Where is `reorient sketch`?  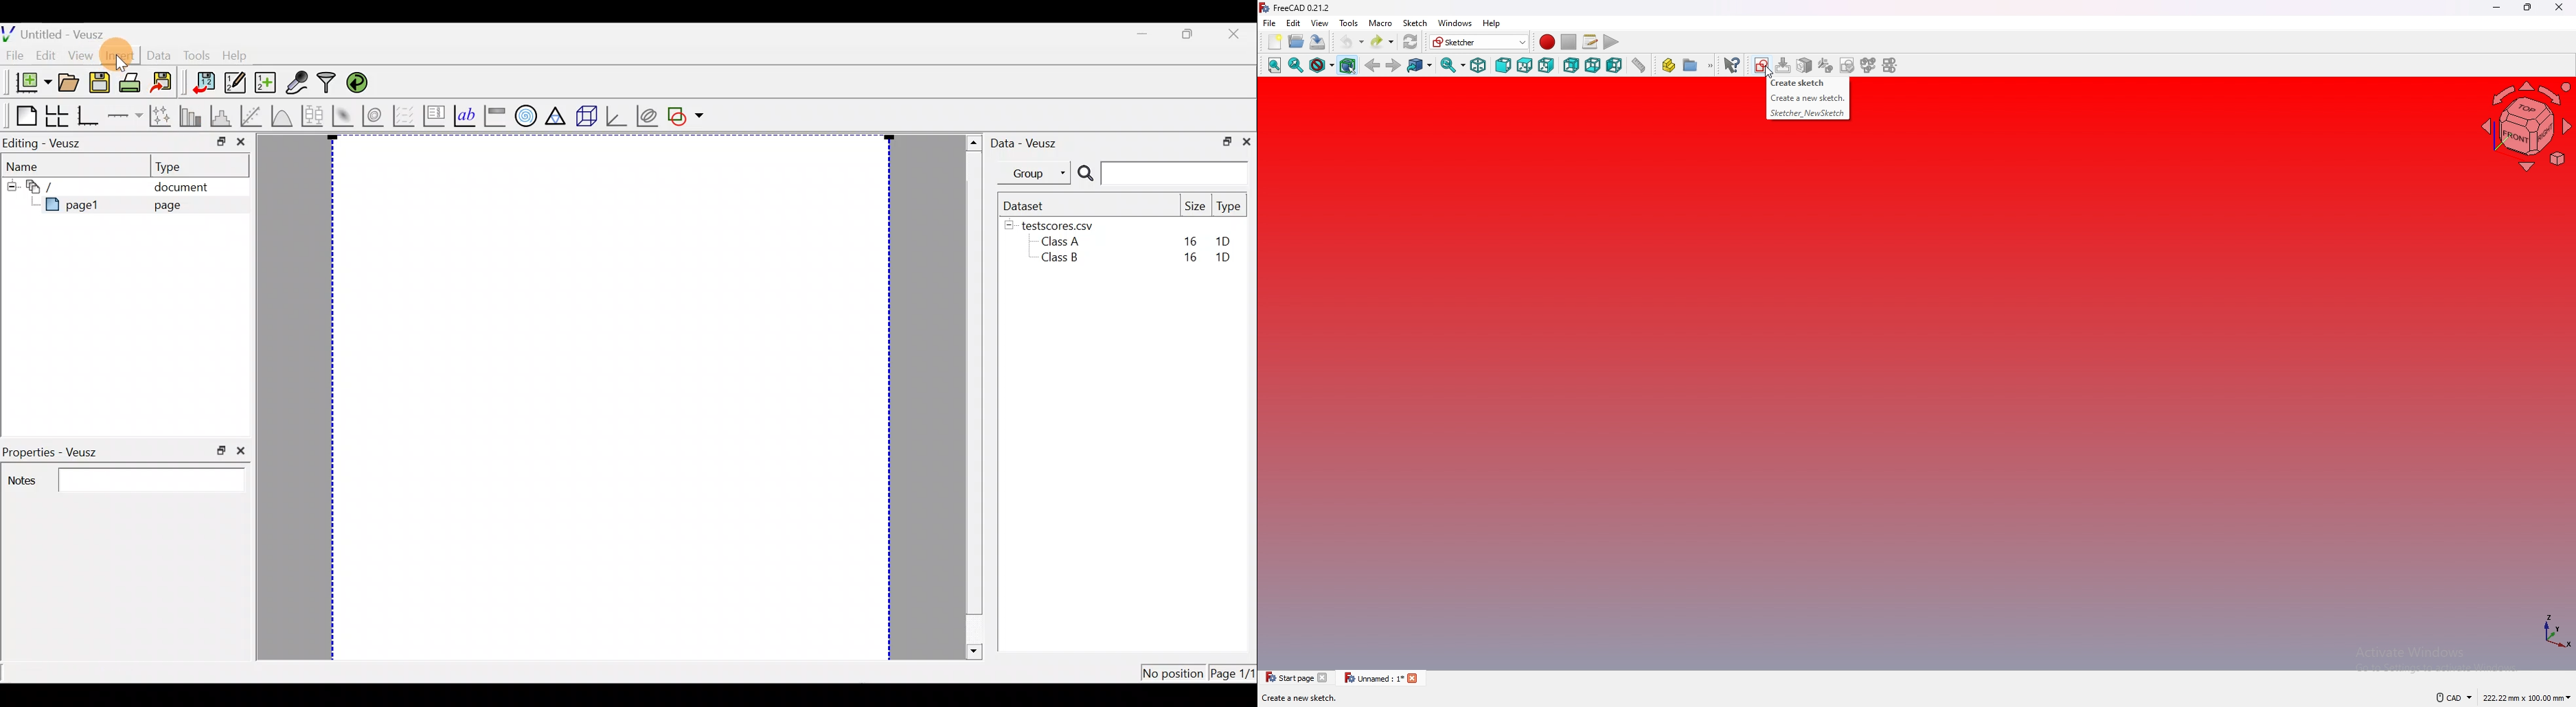
reorient sketch is located at coordinates (1826, 65).